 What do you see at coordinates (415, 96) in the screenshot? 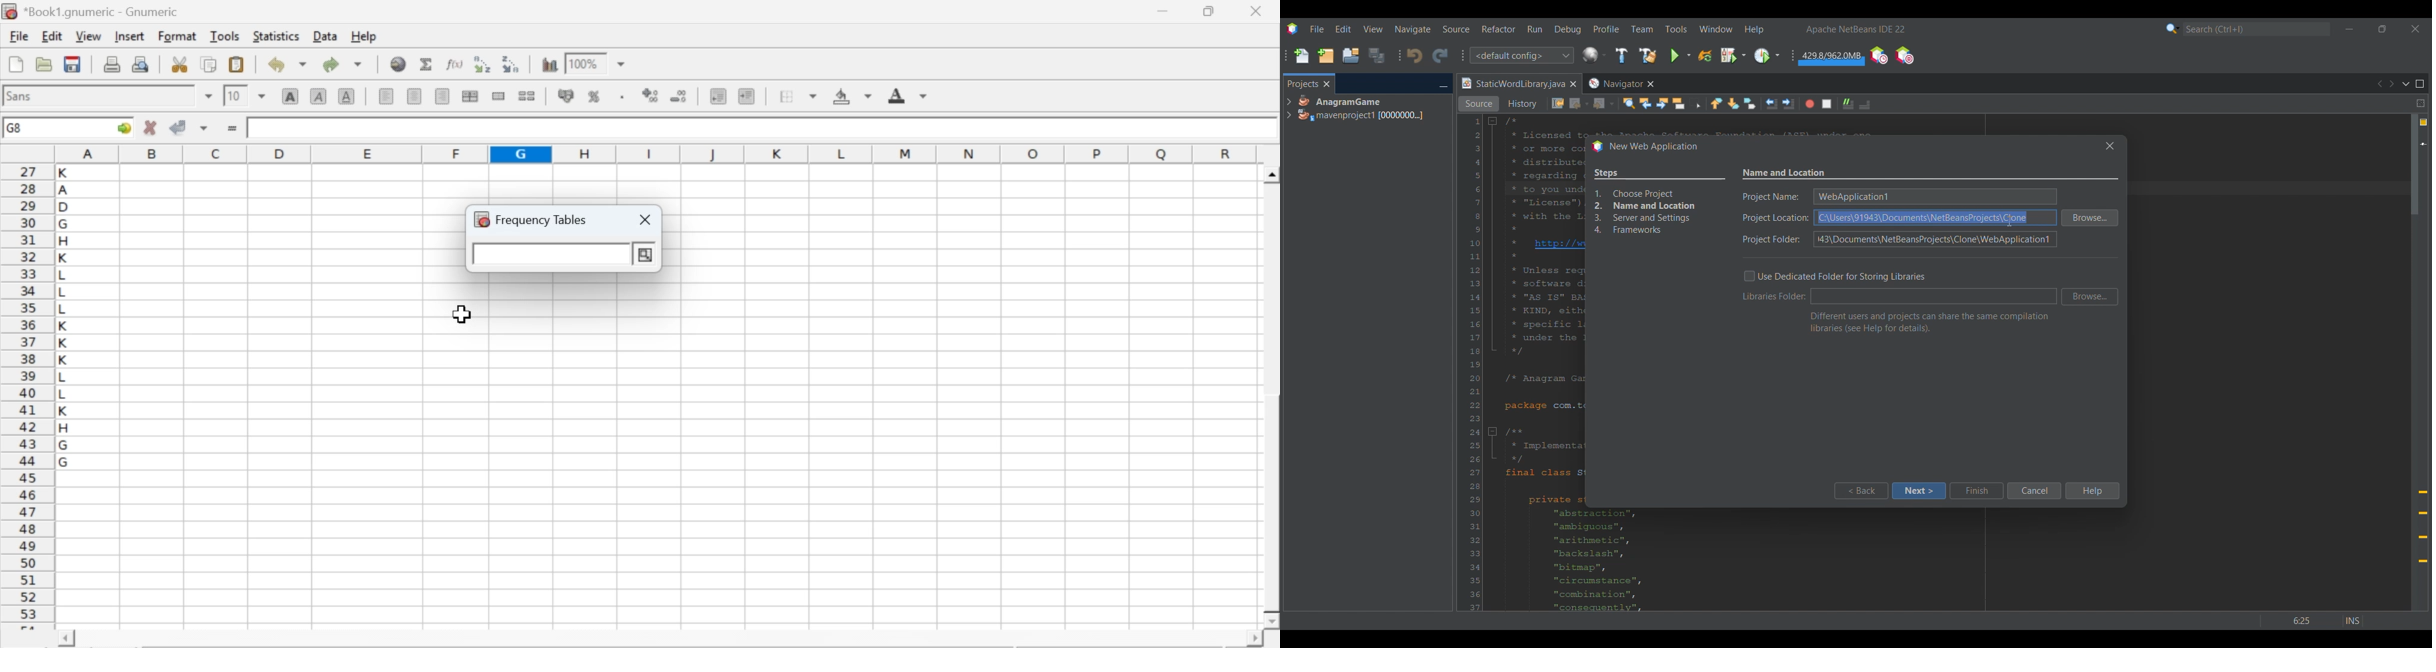
I see `center horizontally` at bounding box center [415, 96].